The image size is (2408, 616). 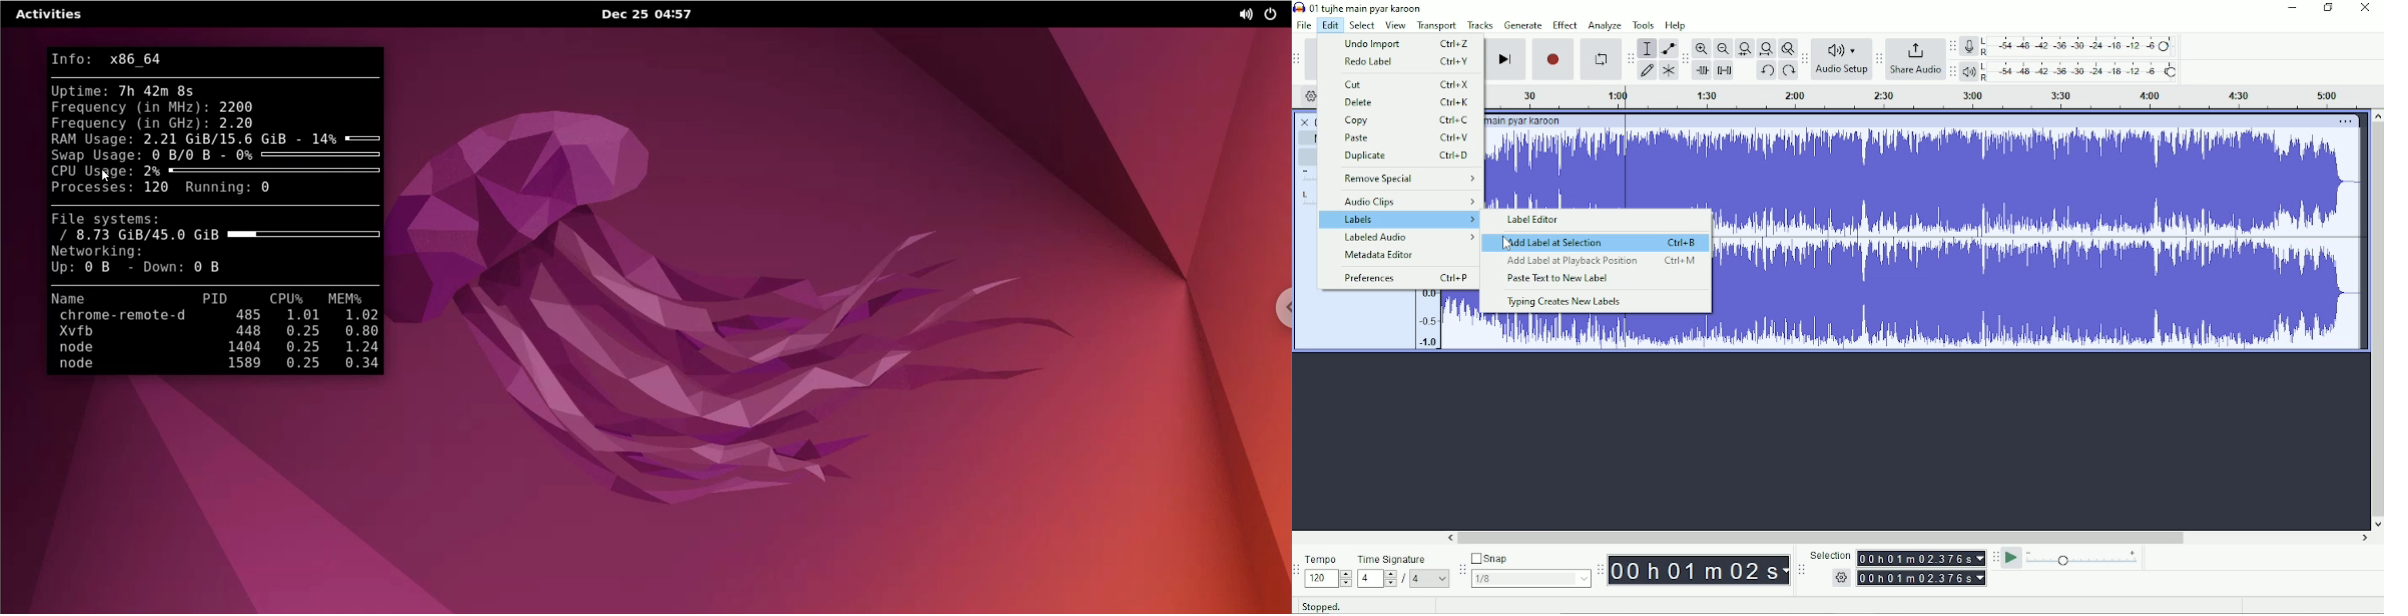 What do you see at coordinates (1801, 570) in the screenshot?
I see `Audacity selection toolbar` at bounding box center [1801, 570].